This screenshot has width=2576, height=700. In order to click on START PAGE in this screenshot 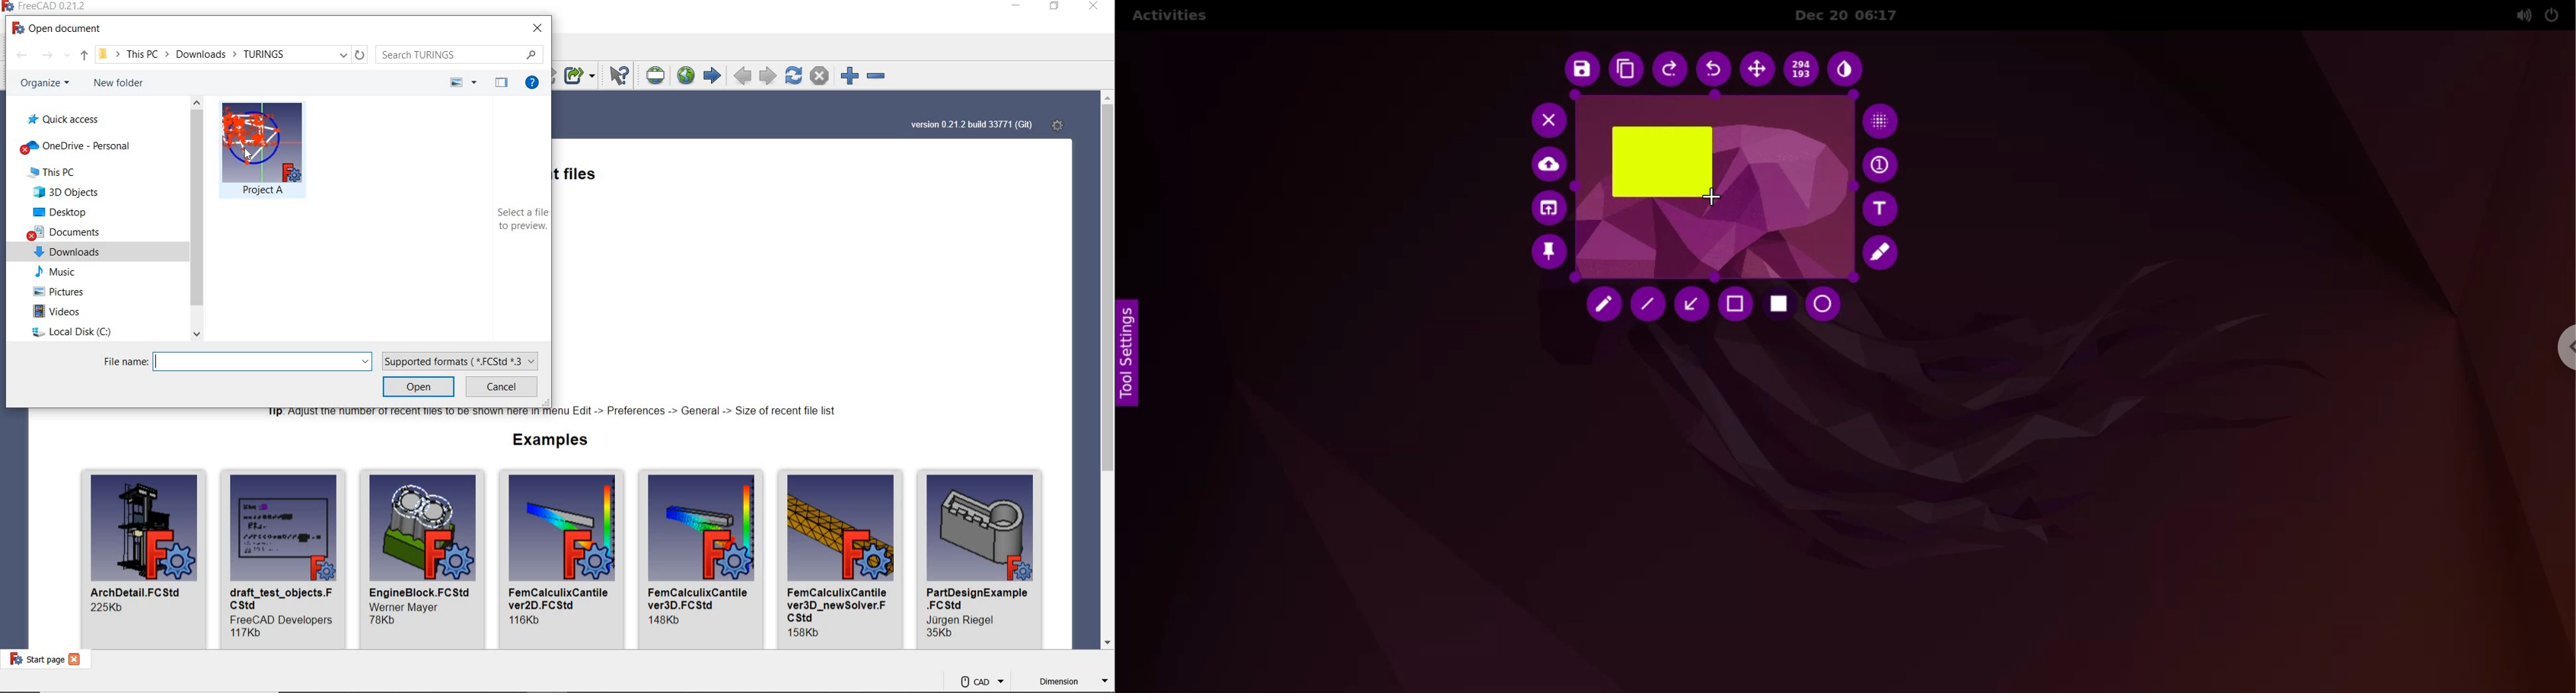, I will do `click(712, 76)`.